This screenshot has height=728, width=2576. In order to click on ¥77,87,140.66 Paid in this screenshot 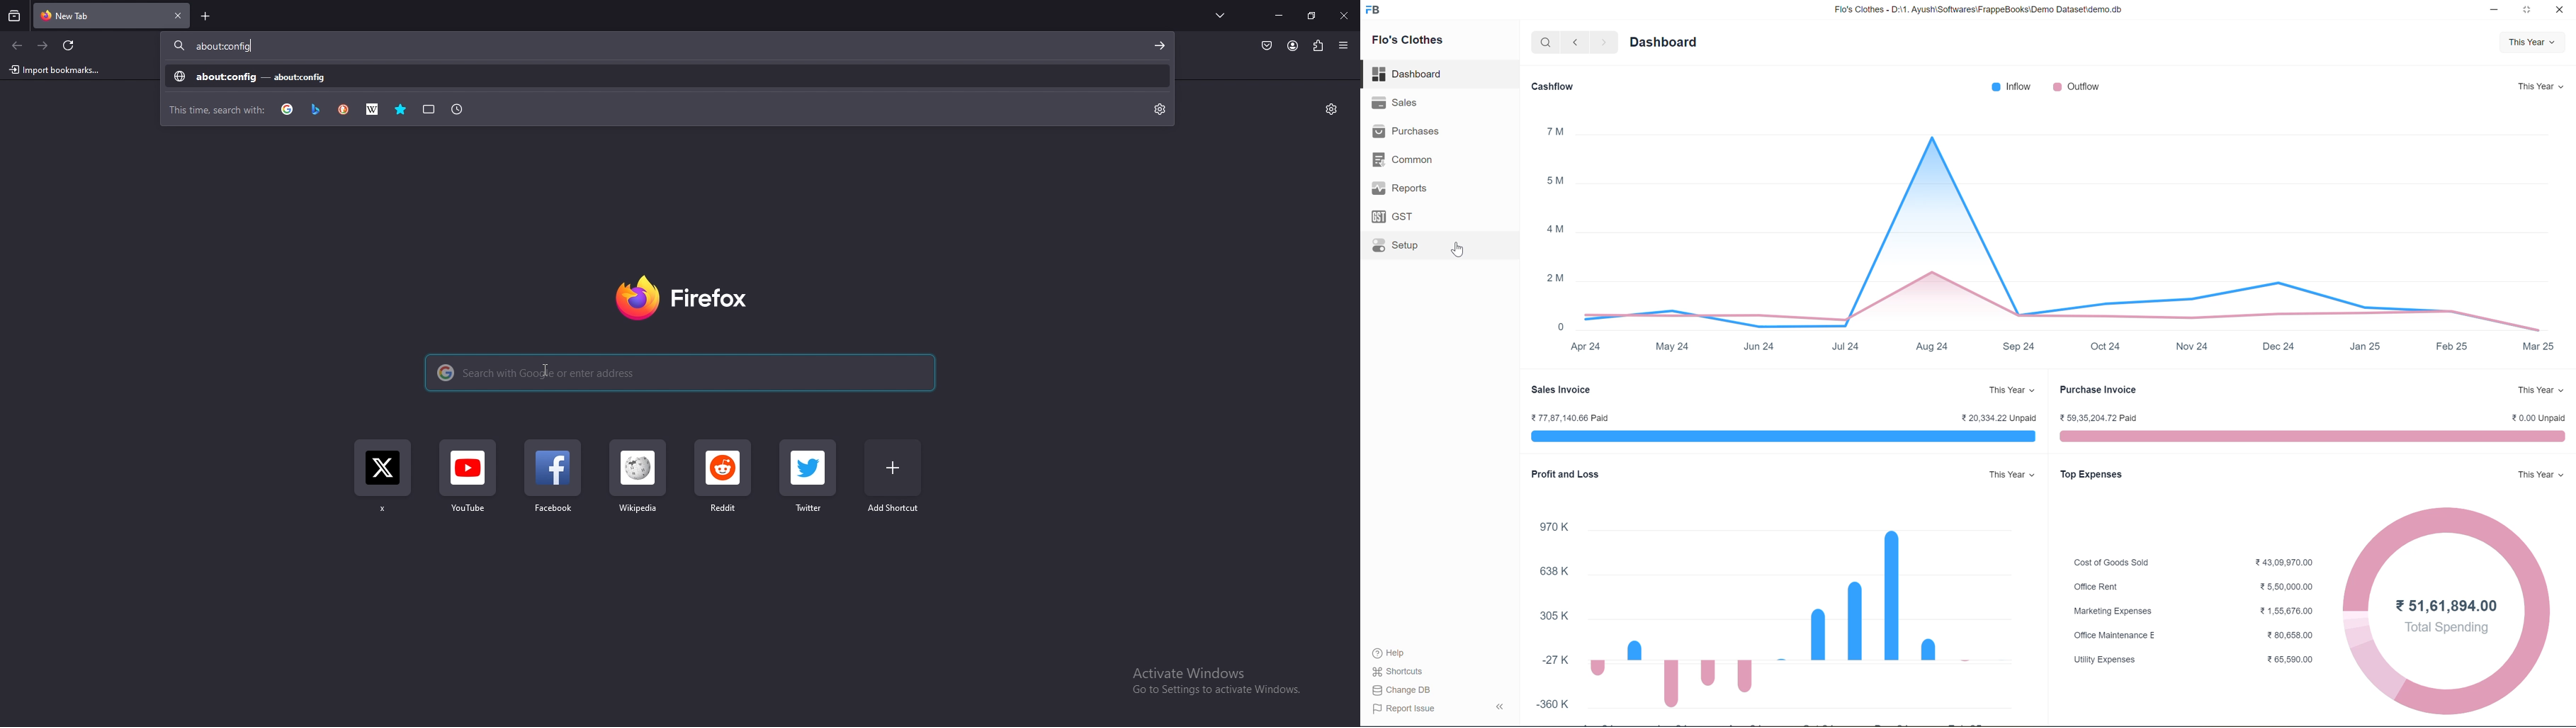, I will do `click(1571, 418)`.